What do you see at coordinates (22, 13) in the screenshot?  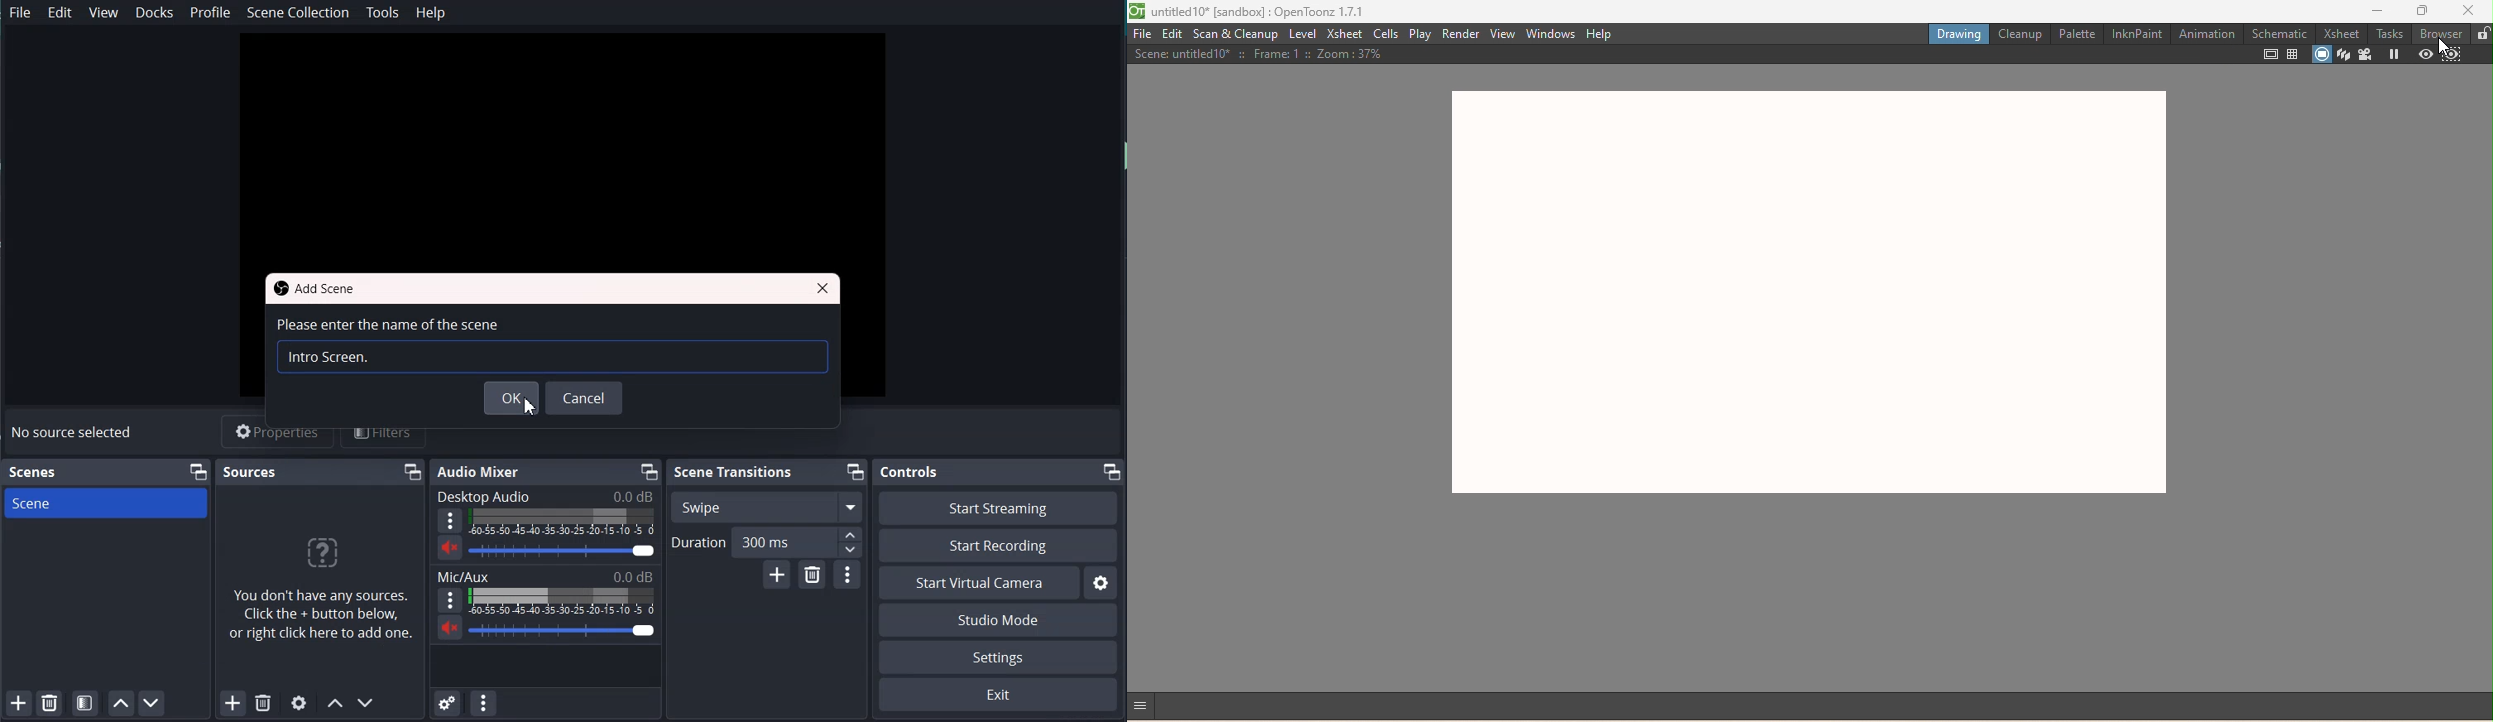 I see `File` at bounding box center [22, 13].